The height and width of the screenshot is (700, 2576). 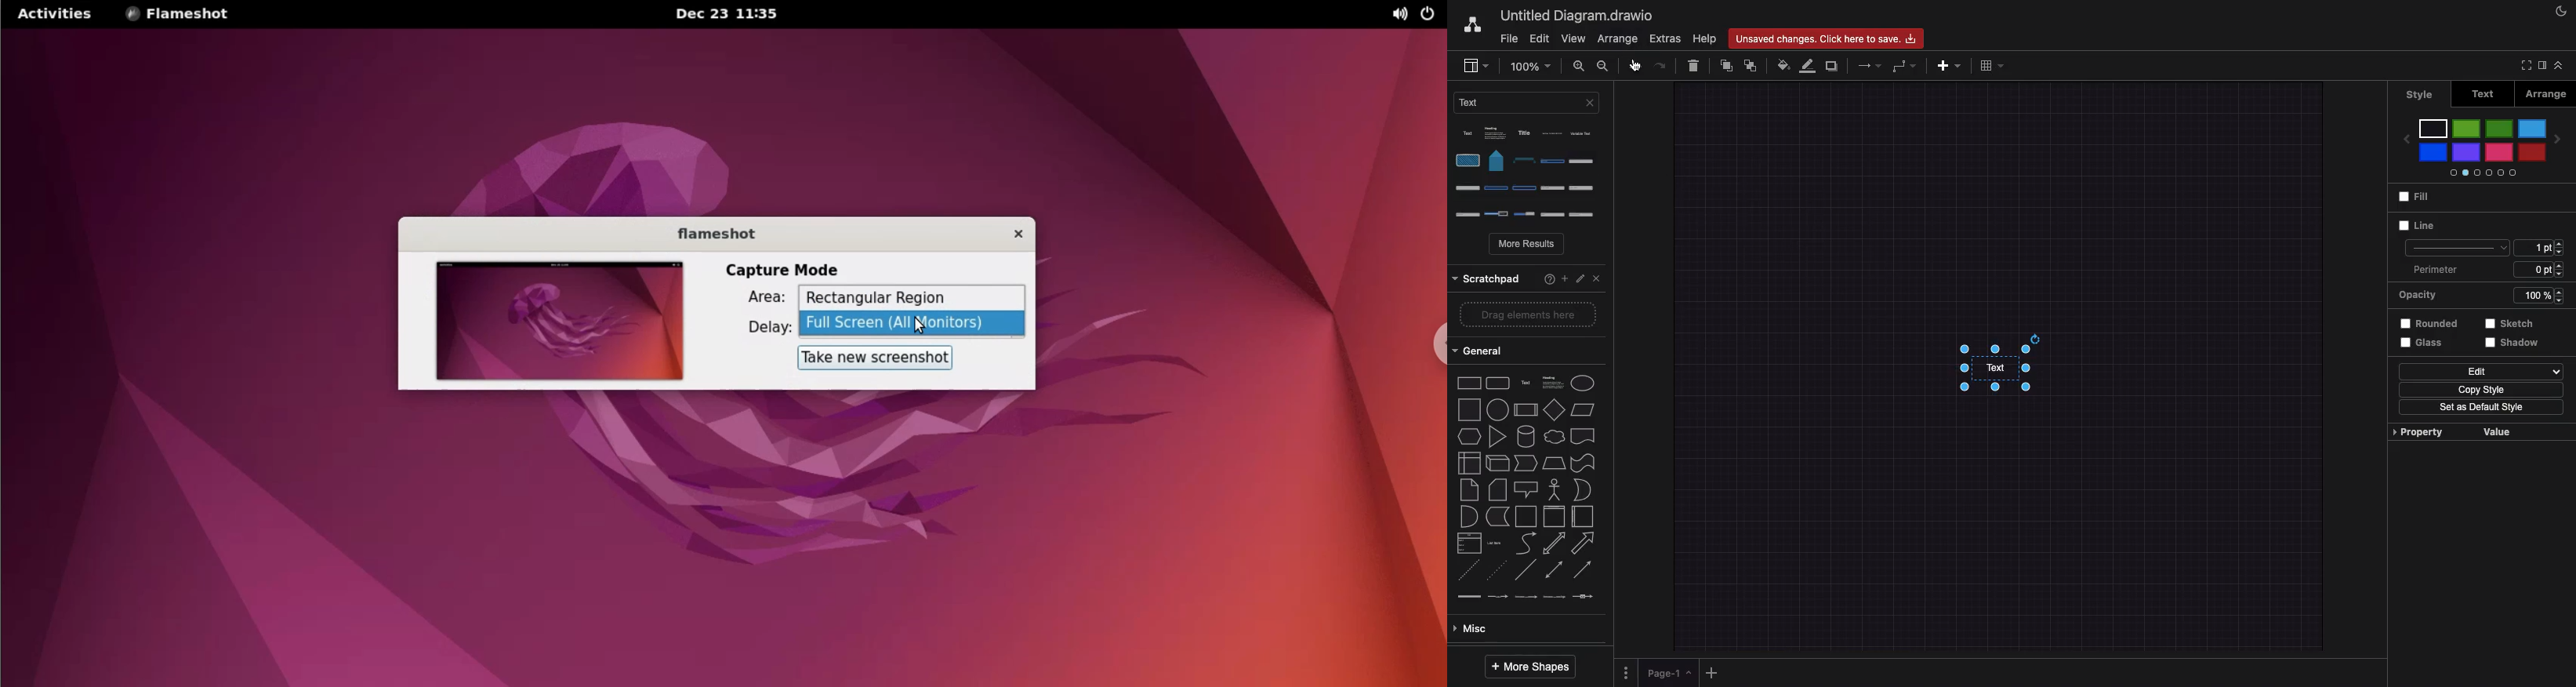 I want to click on Glass, so click(x=2418, y=342).